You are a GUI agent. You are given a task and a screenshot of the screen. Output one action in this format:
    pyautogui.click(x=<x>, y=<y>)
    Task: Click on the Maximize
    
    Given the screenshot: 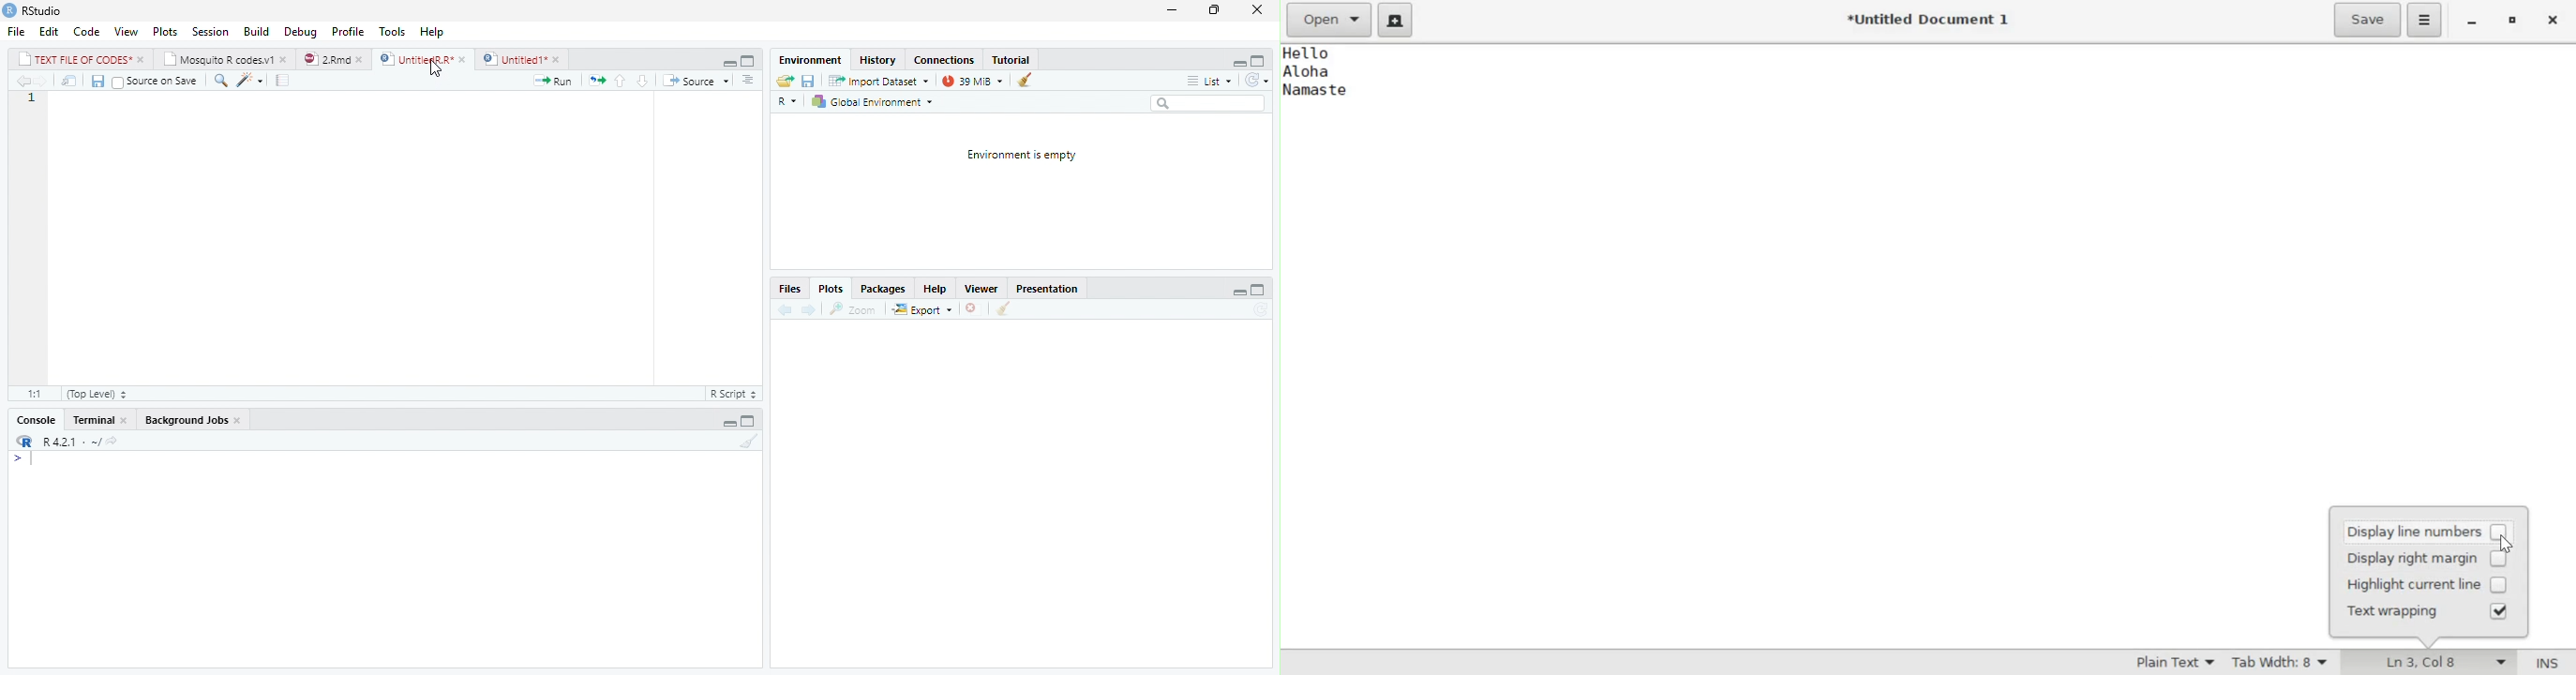 What is the action you would take?
    pyautogui.click(x=1261, y=59)
    